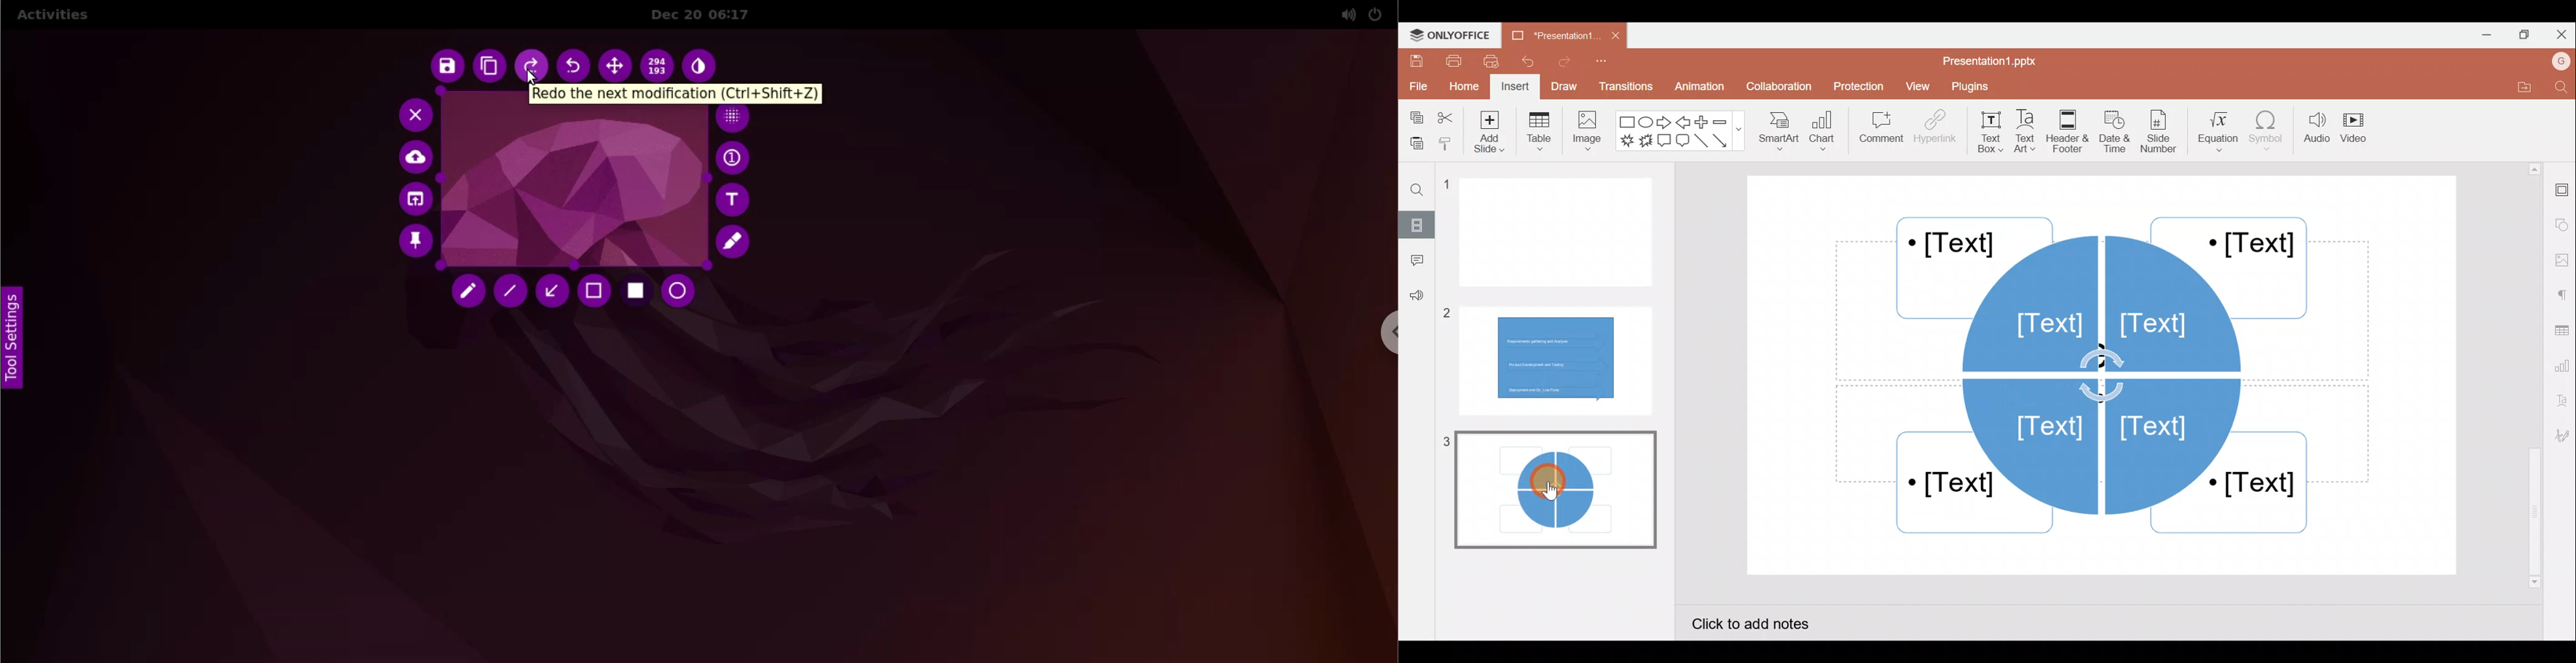 This screenshot has height=672, width=2576. Describe the element at coordinates (2029, 132) in the screenshot. I see `Text Art` at that location.